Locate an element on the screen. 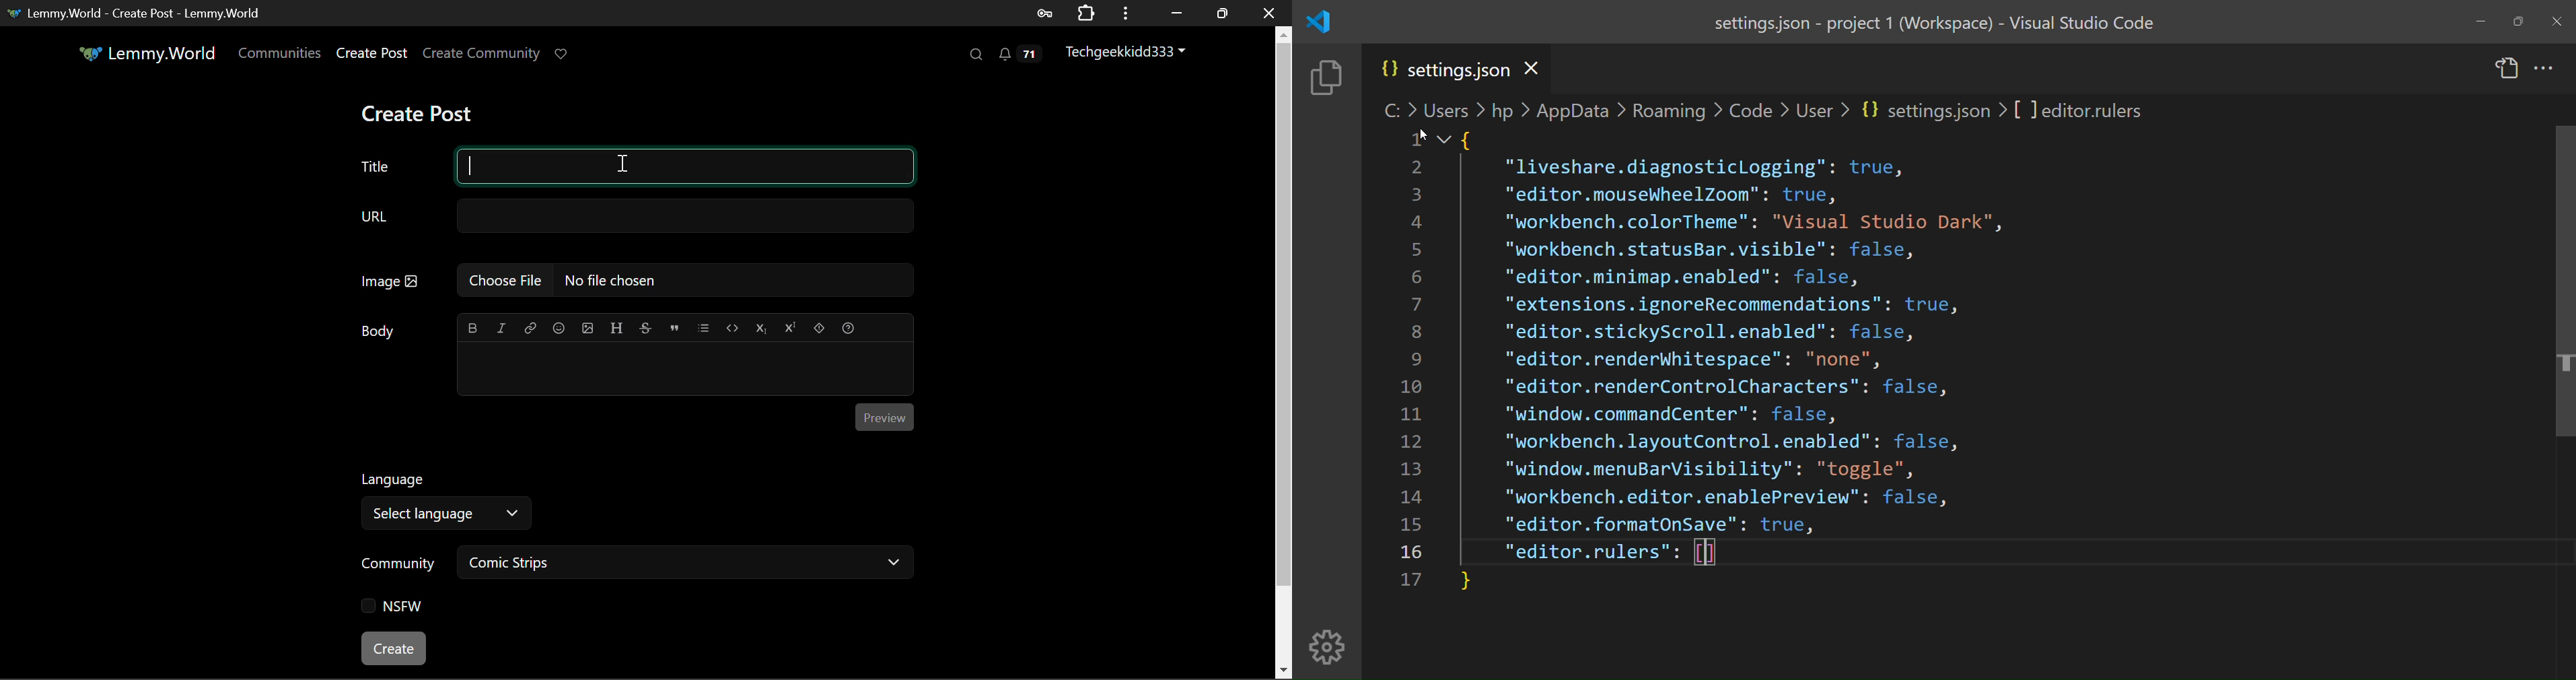 Image resolution: width=2576 pixels, height=700 pixels. Preview is located at coordinates (886, 415).